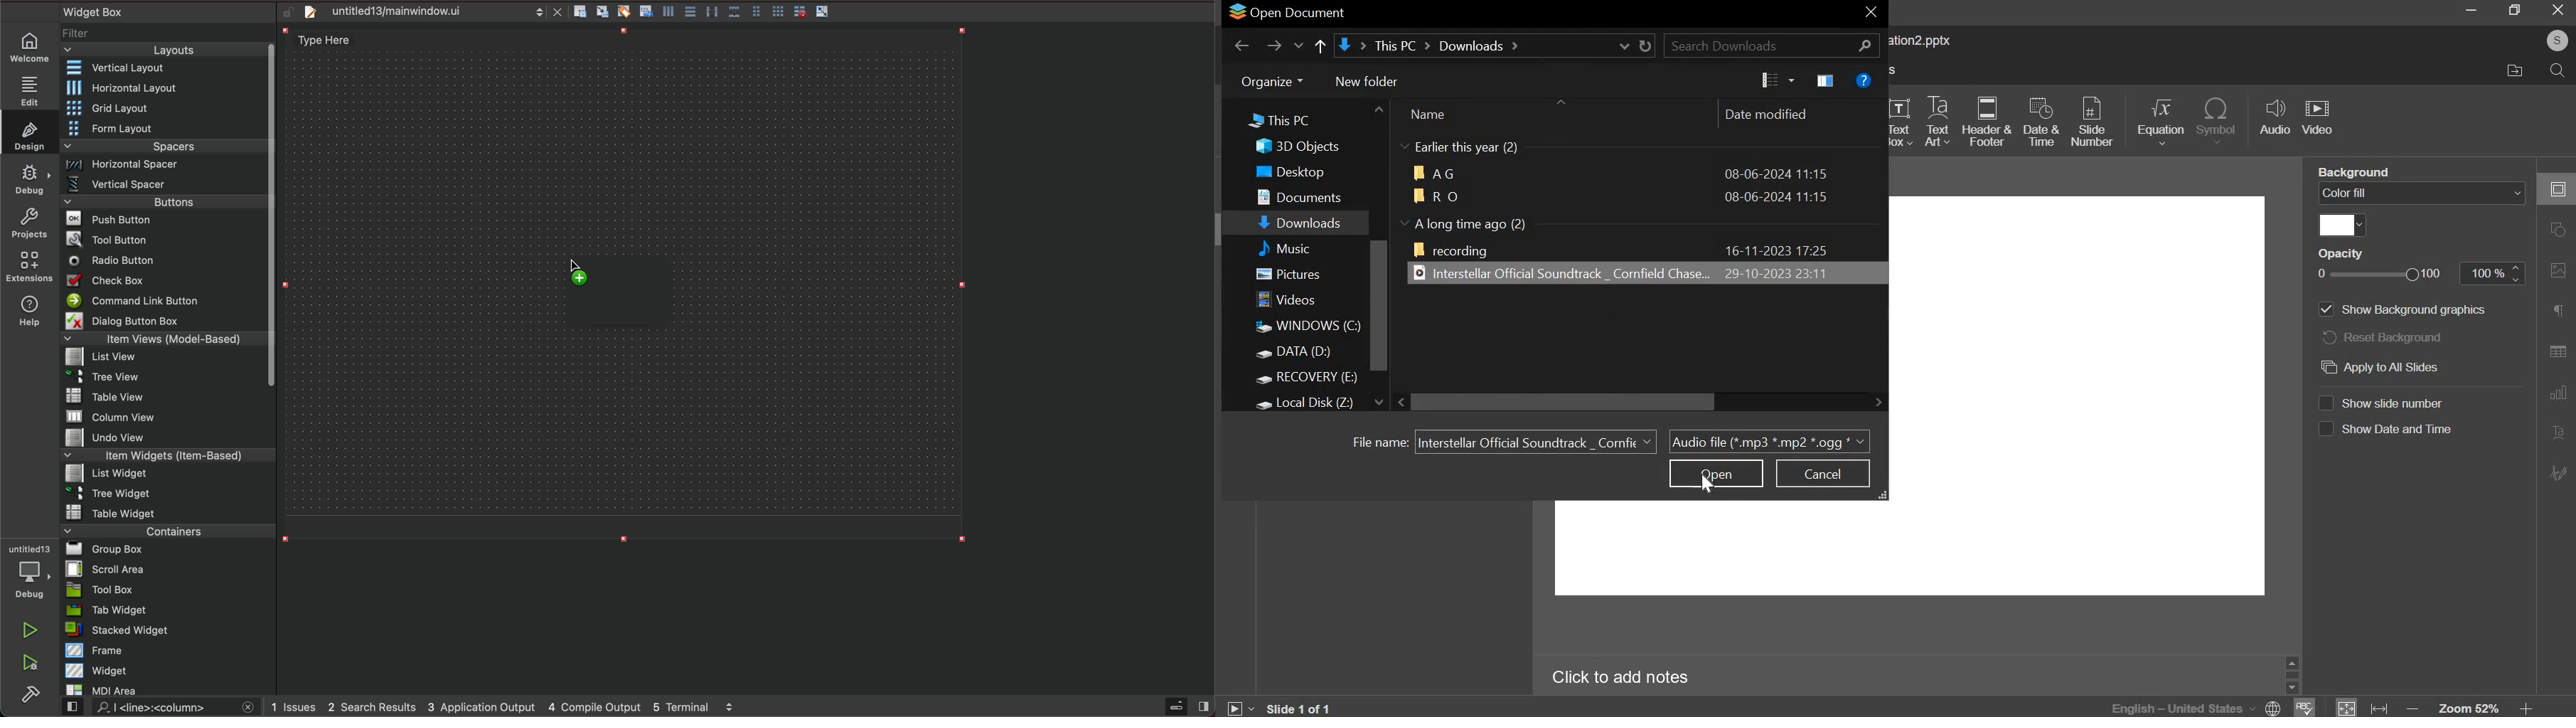  Describe the element at coordinates (2400, 310) in the screenshot. I see `show background graphics` at that location.